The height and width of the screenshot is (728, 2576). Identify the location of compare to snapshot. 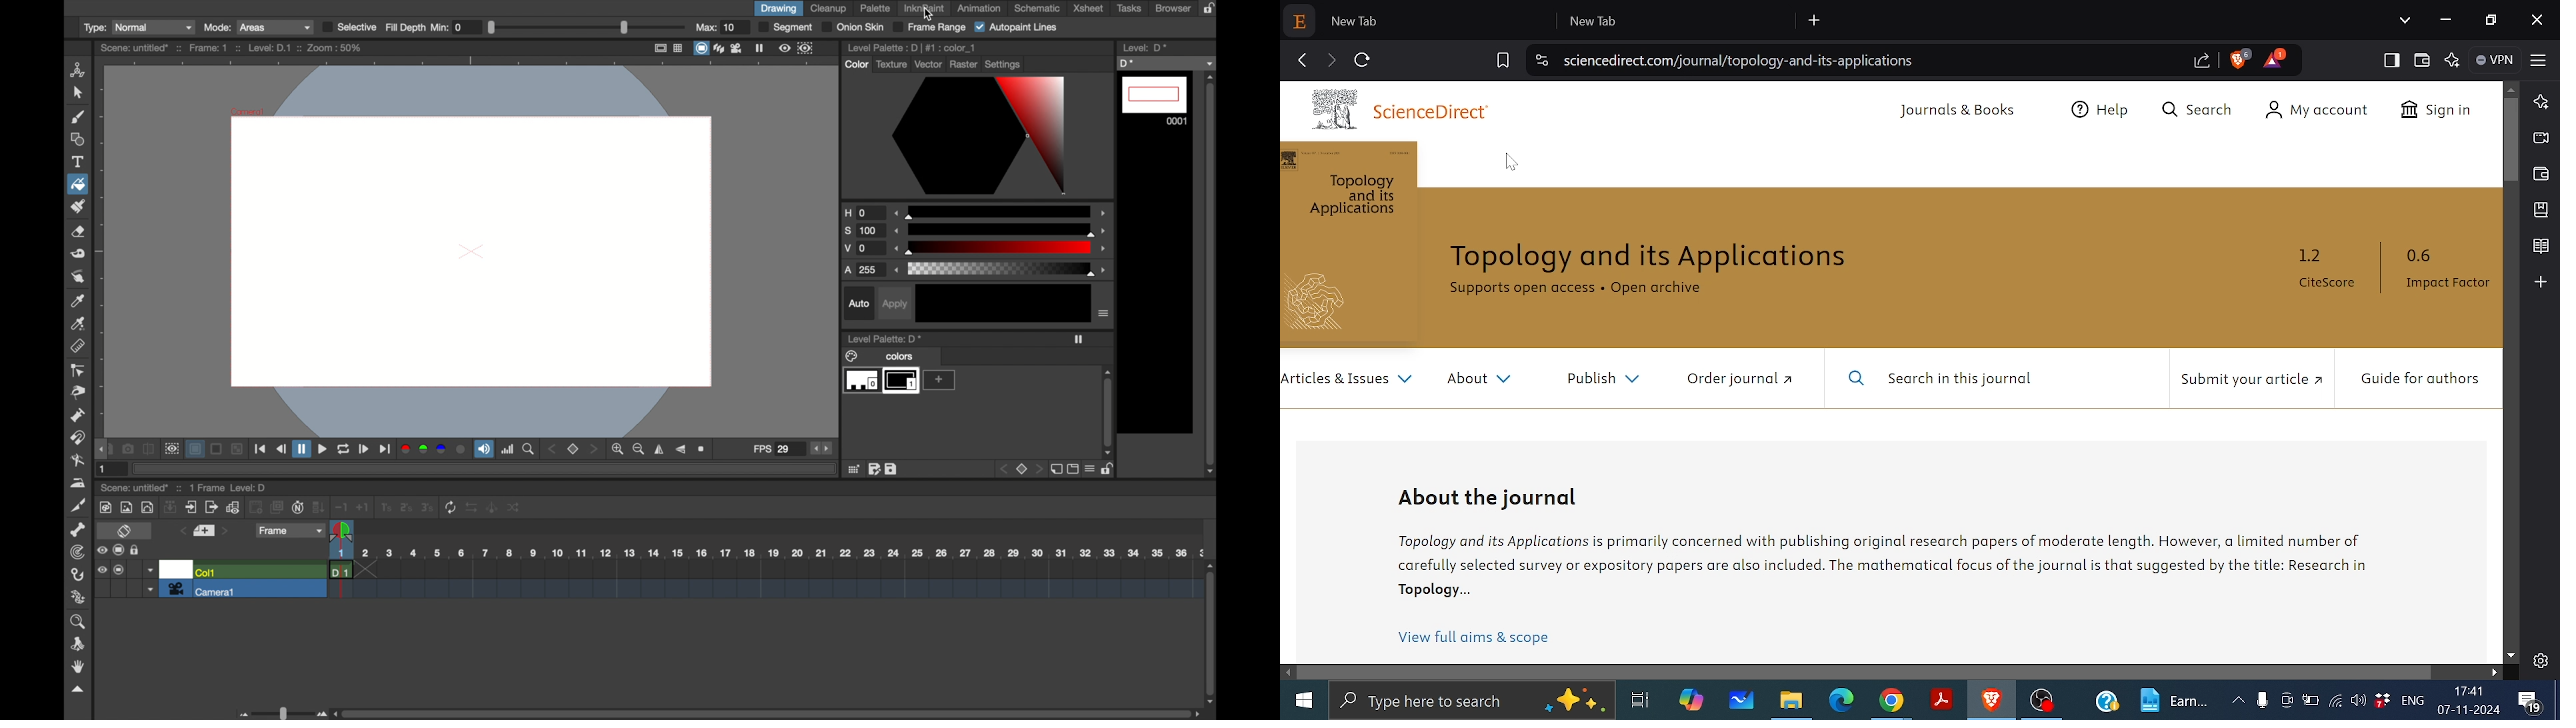
(148, 449).